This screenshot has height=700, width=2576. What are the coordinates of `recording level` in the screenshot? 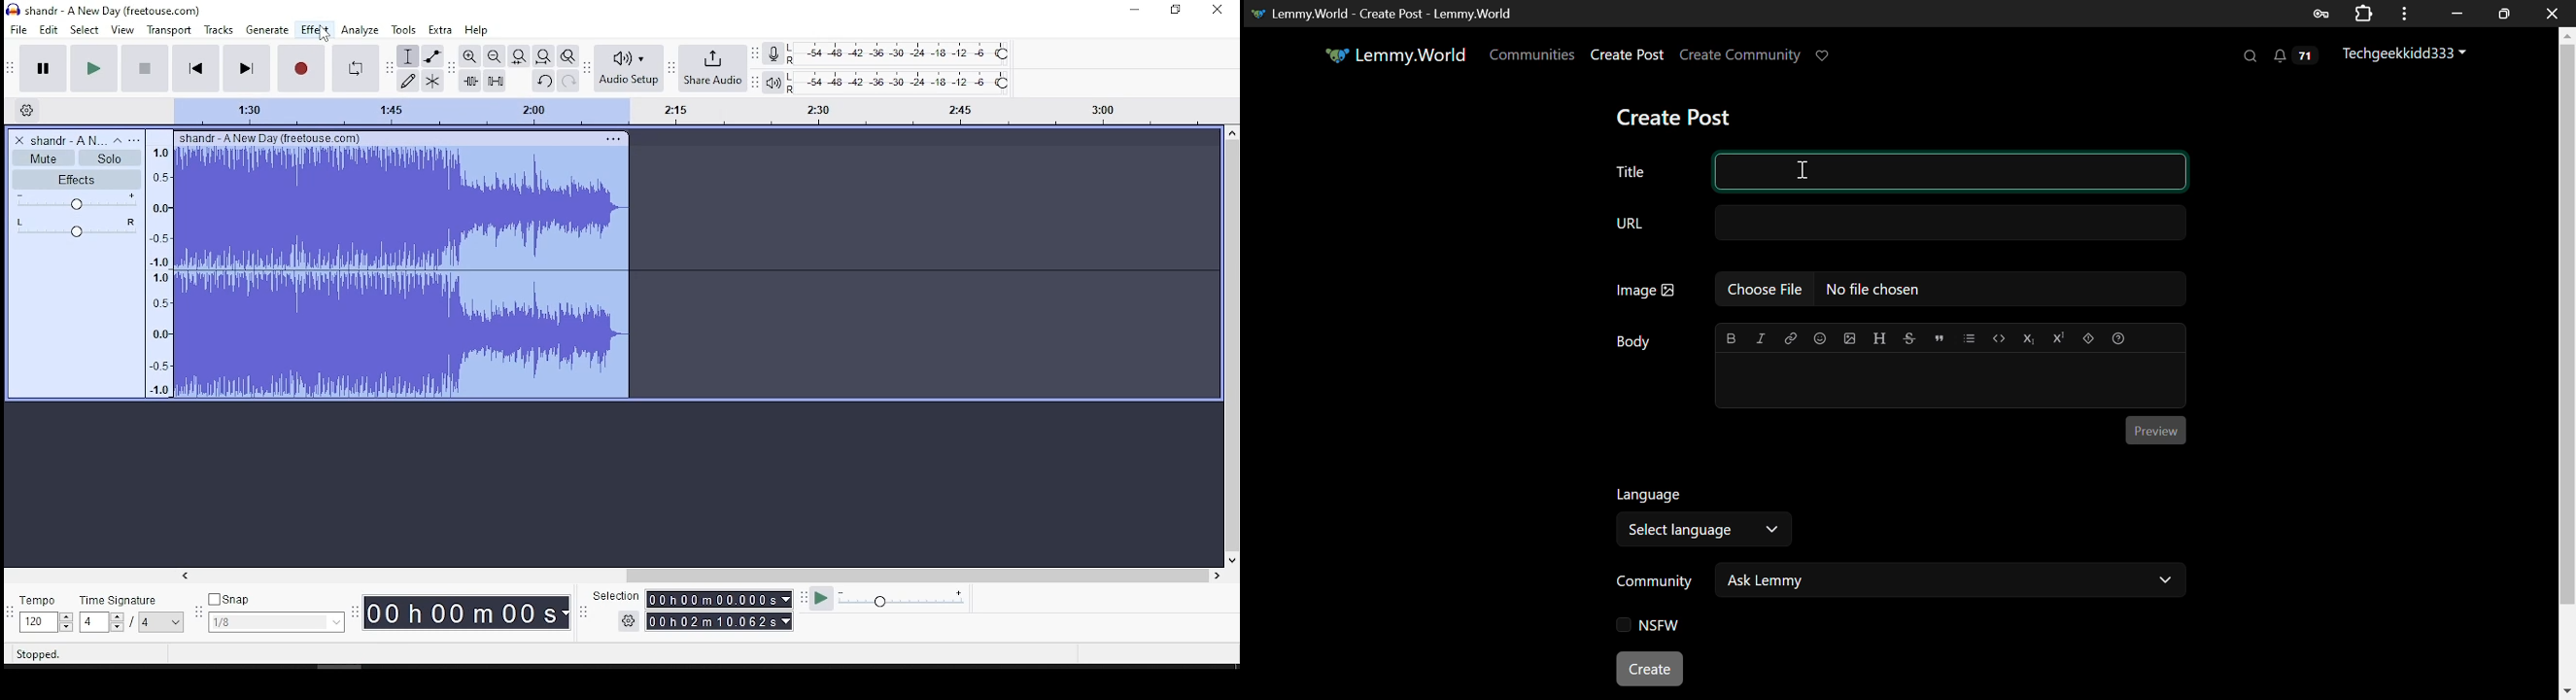 It's located at (900, 53).